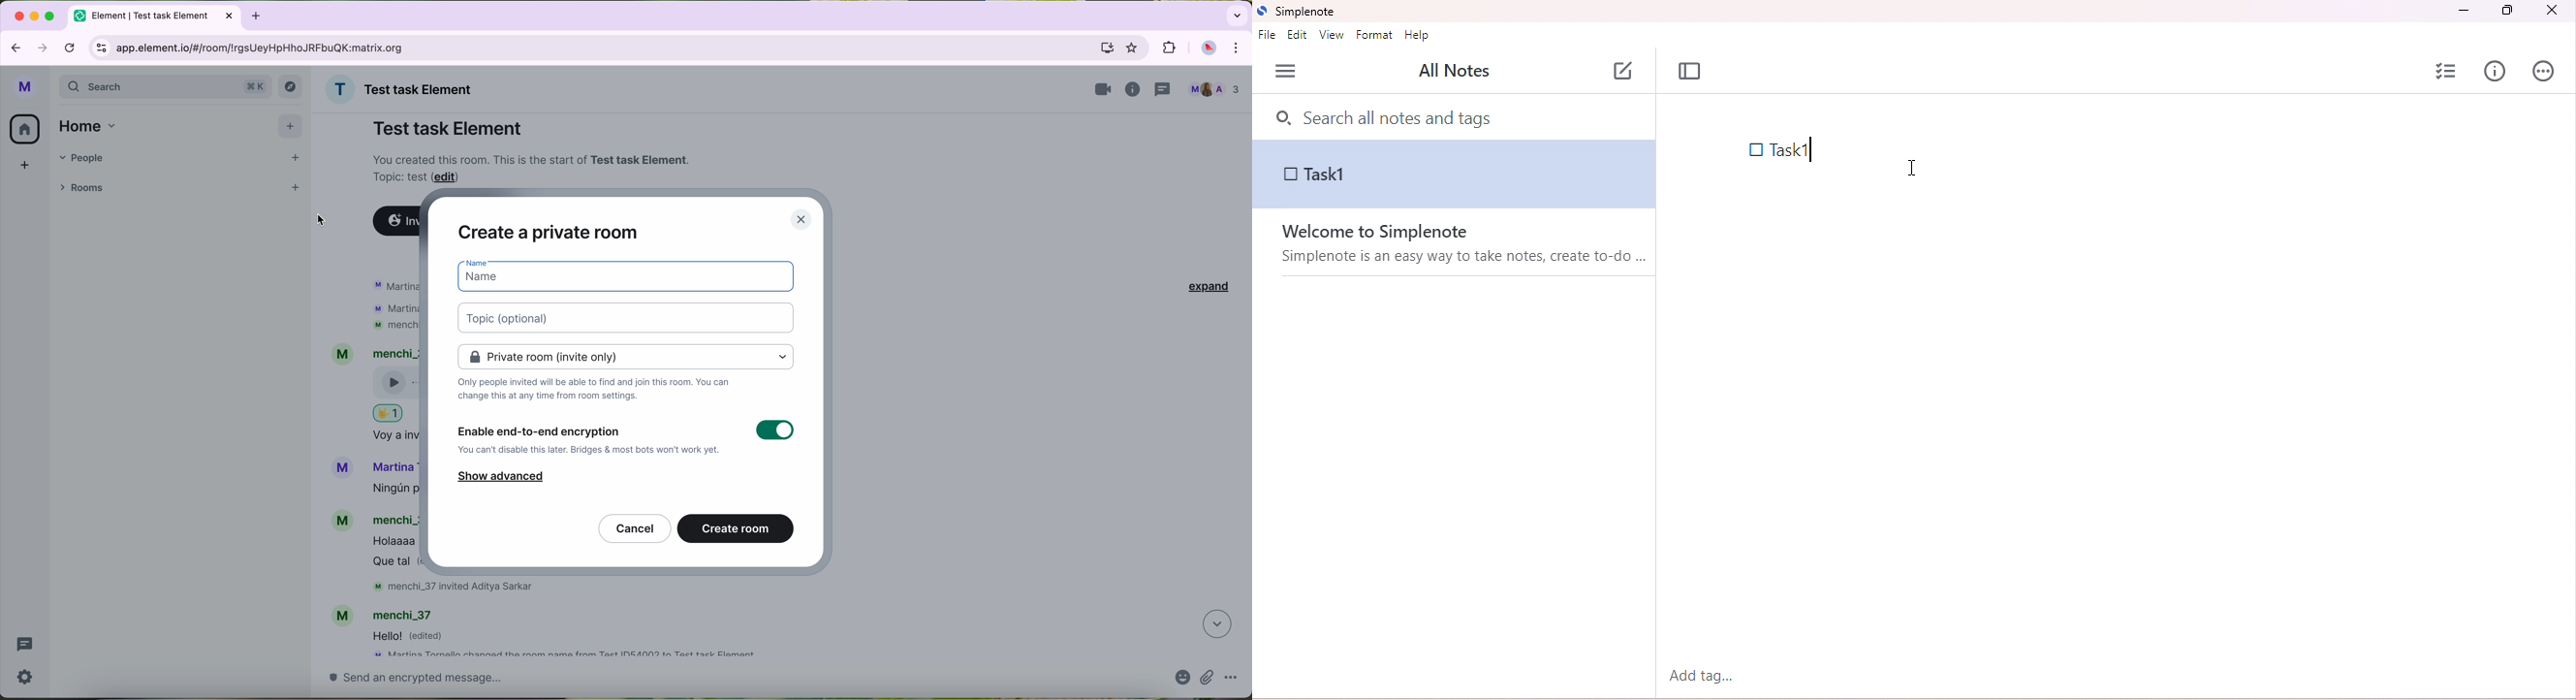 The height and width of the screenshot is (700, 2576). I want to click on navigate back, so click(13, 45).